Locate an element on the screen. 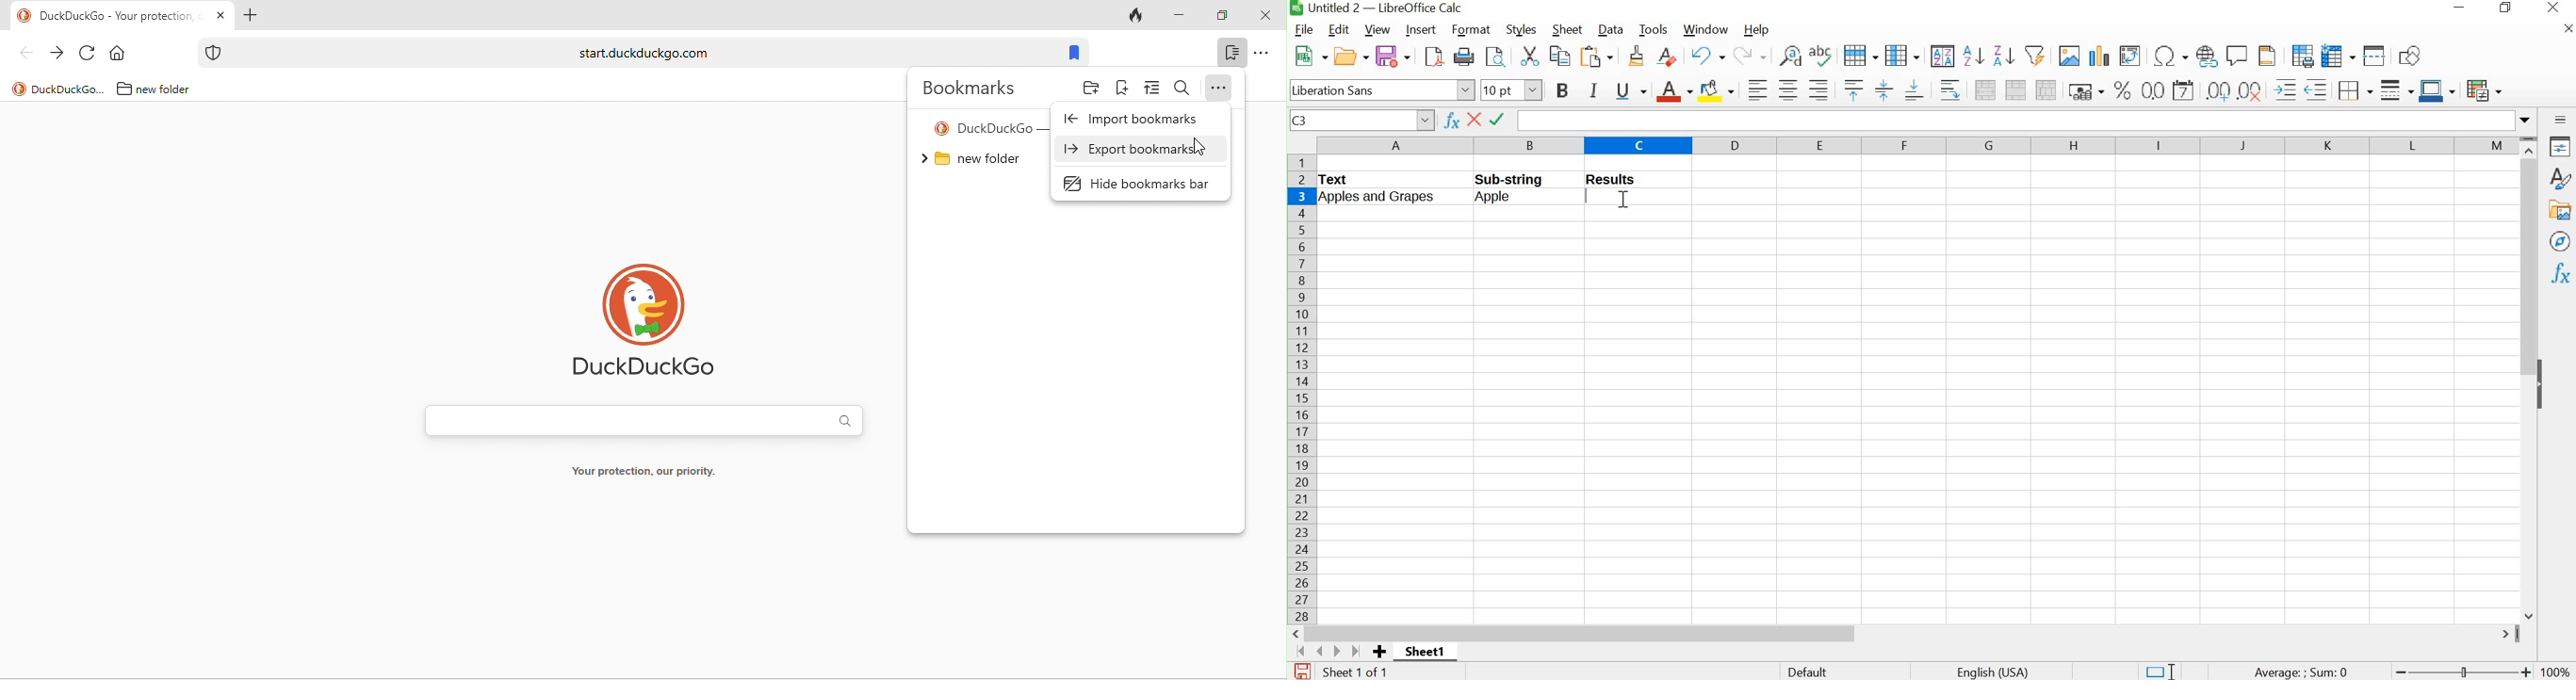 This screenshot has height=700, width=2576. duckduckgo  is located at coordinates (57, 89).